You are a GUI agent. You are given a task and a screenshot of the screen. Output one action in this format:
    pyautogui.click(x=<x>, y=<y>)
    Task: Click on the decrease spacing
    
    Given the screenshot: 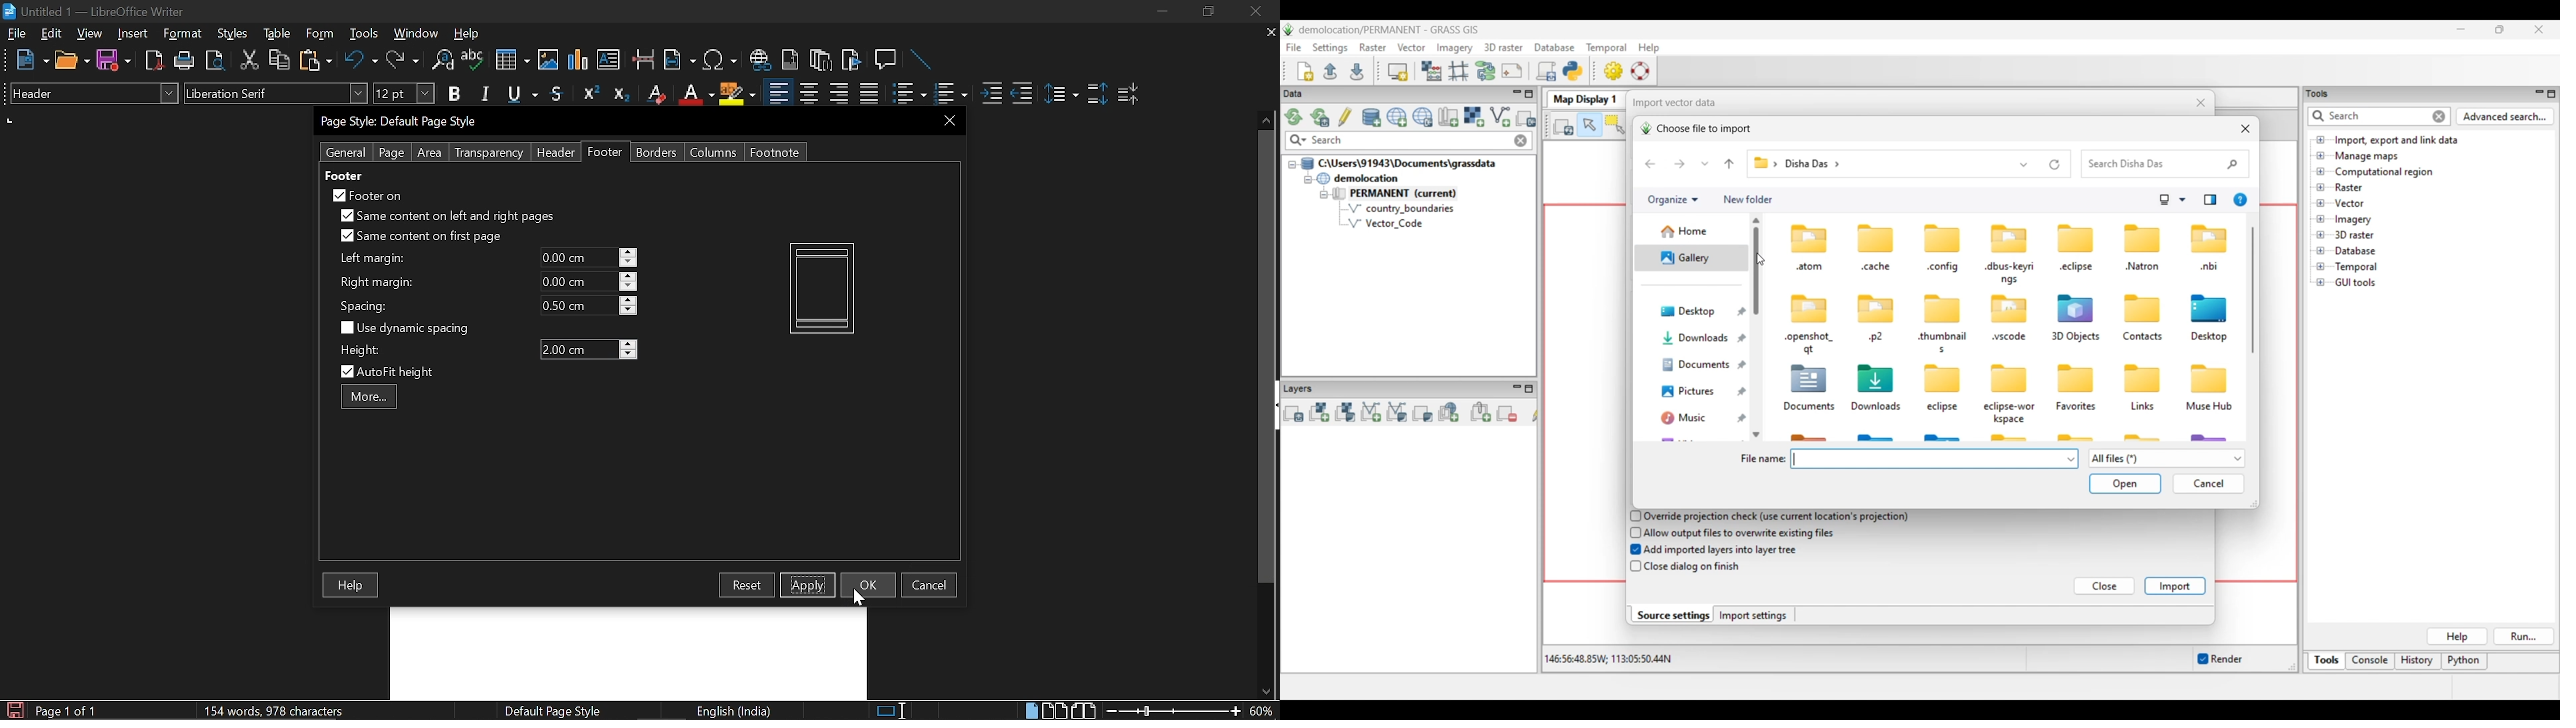 What is the action you would take?
    pyautogui.click(x=628, y=311)
    